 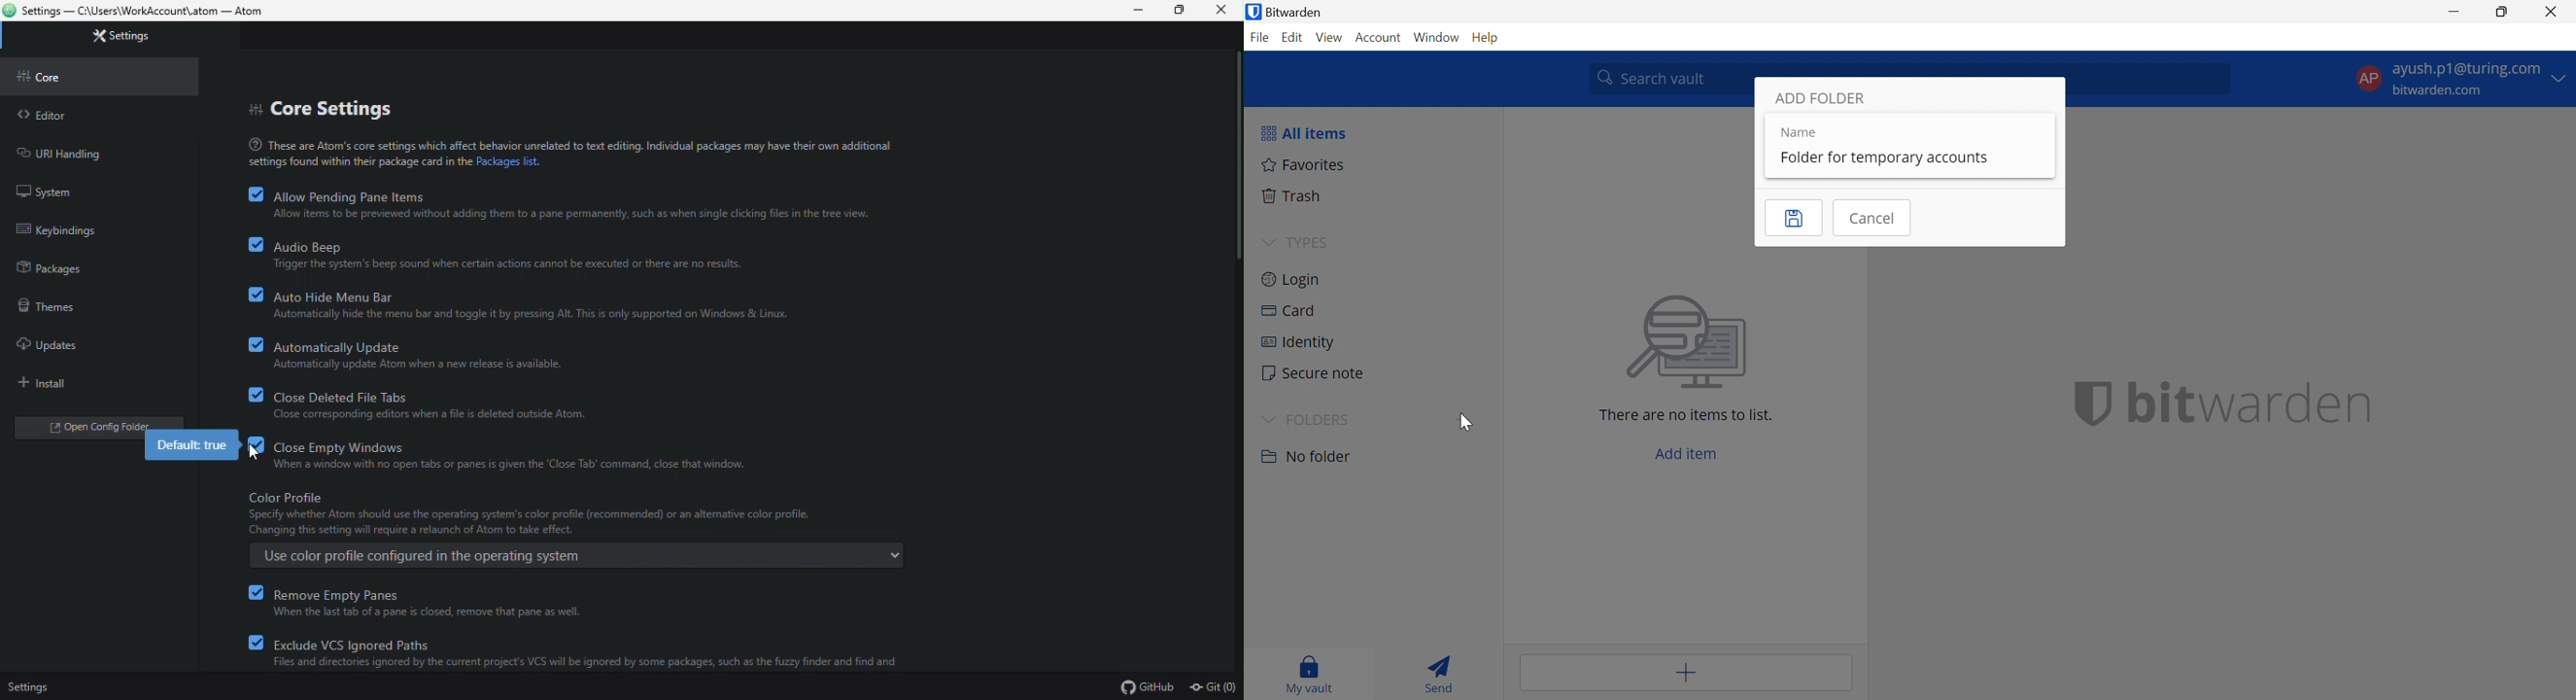 I want to click on Add item, so click(x=1687, y=671).